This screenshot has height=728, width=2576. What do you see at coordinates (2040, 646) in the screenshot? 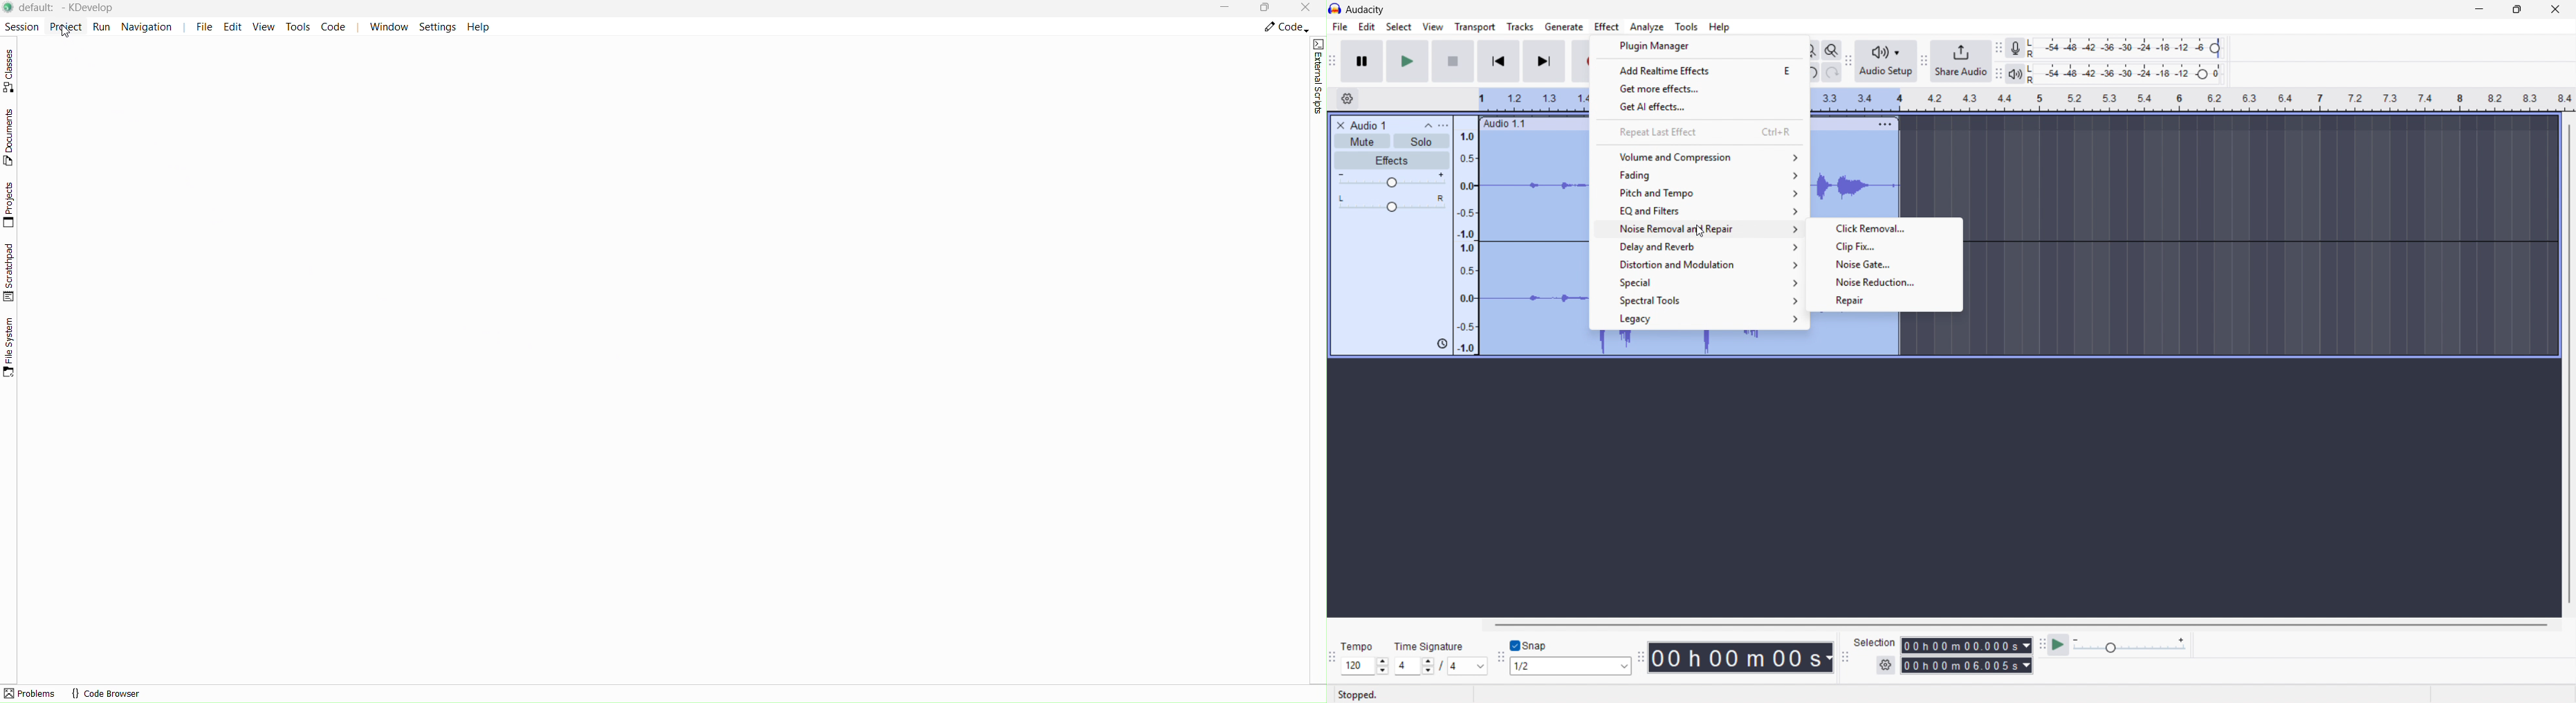
I see `Play at speed toolbar` at bounding box center [2040, 646].